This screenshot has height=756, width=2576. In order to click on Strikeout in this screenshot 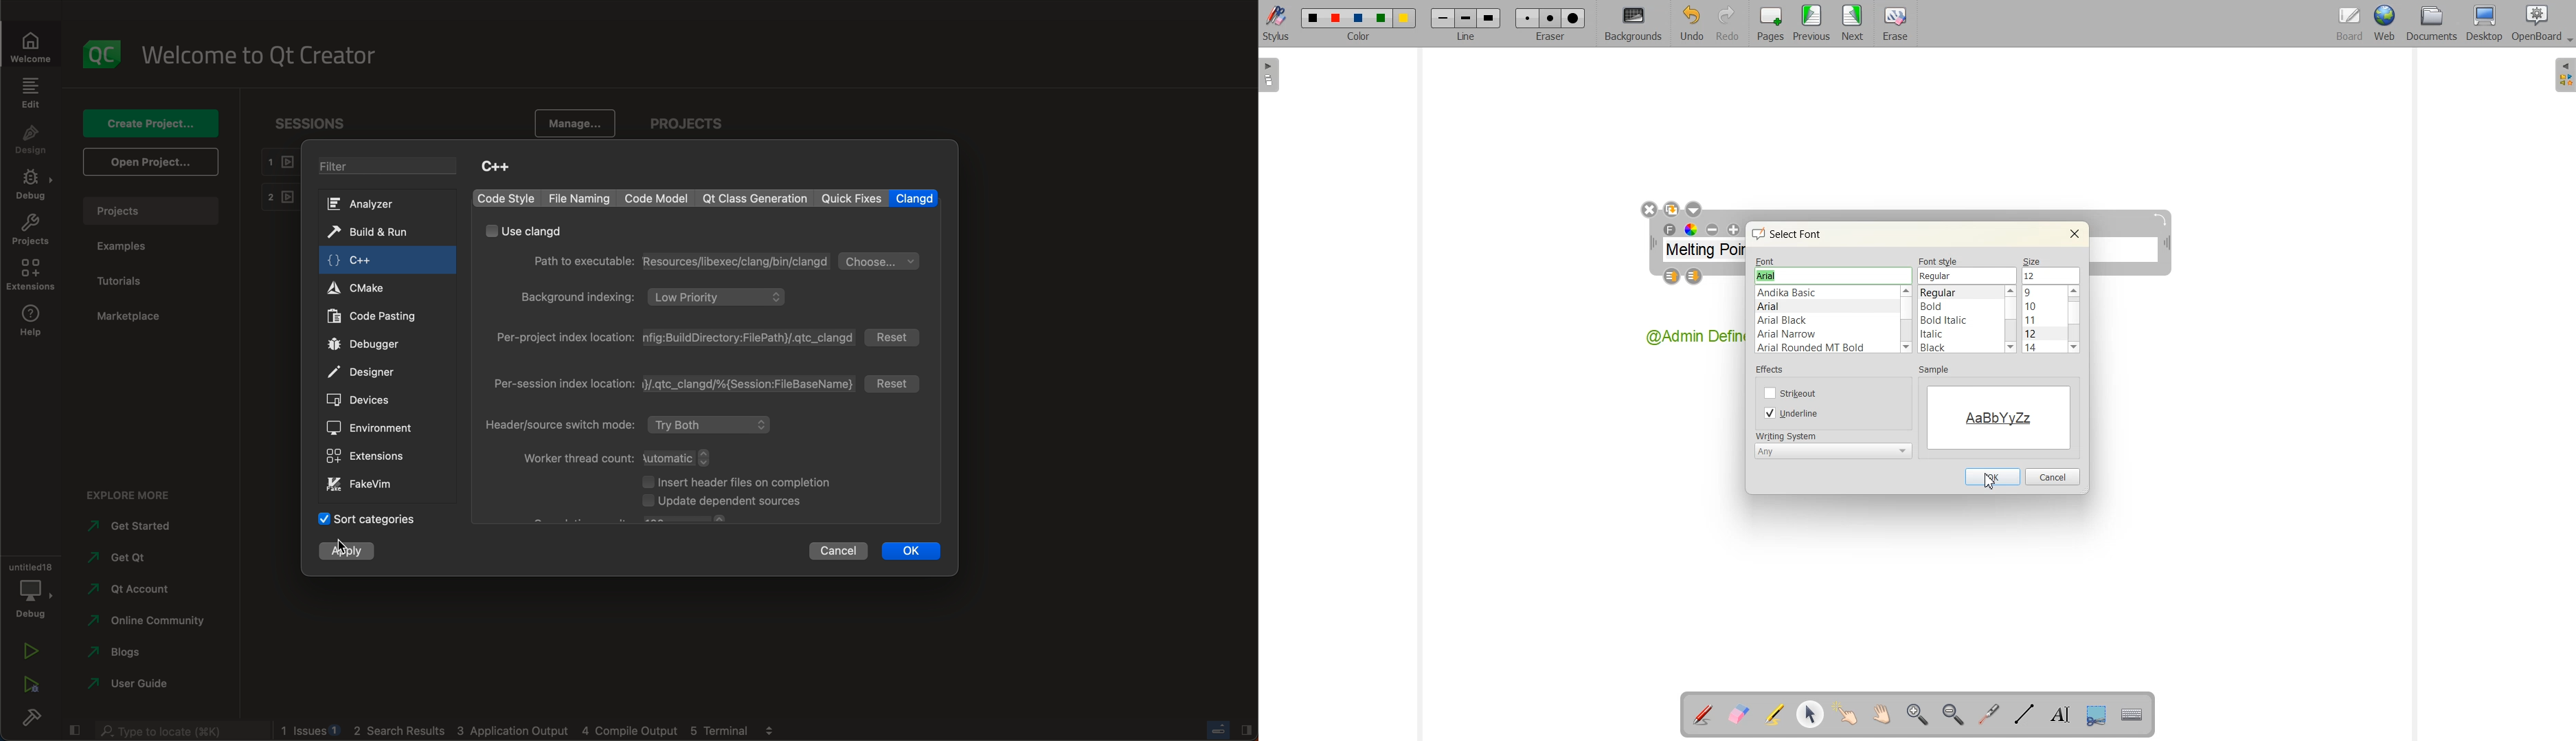, I will do `click(1792, 392)`.